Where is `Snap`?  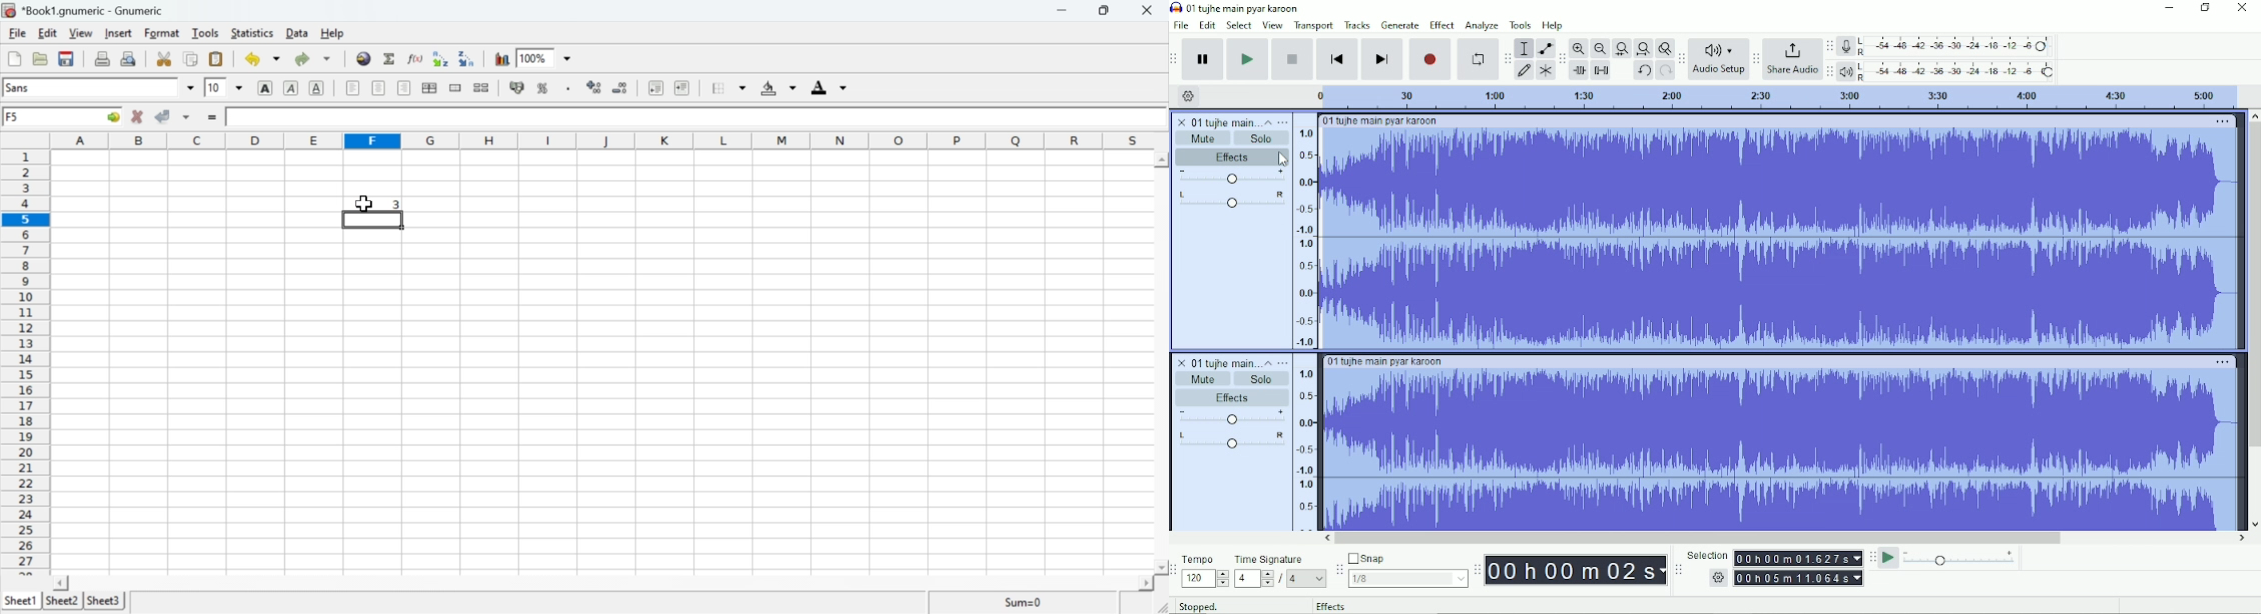 Snap is located at coordinates (1407, 557).